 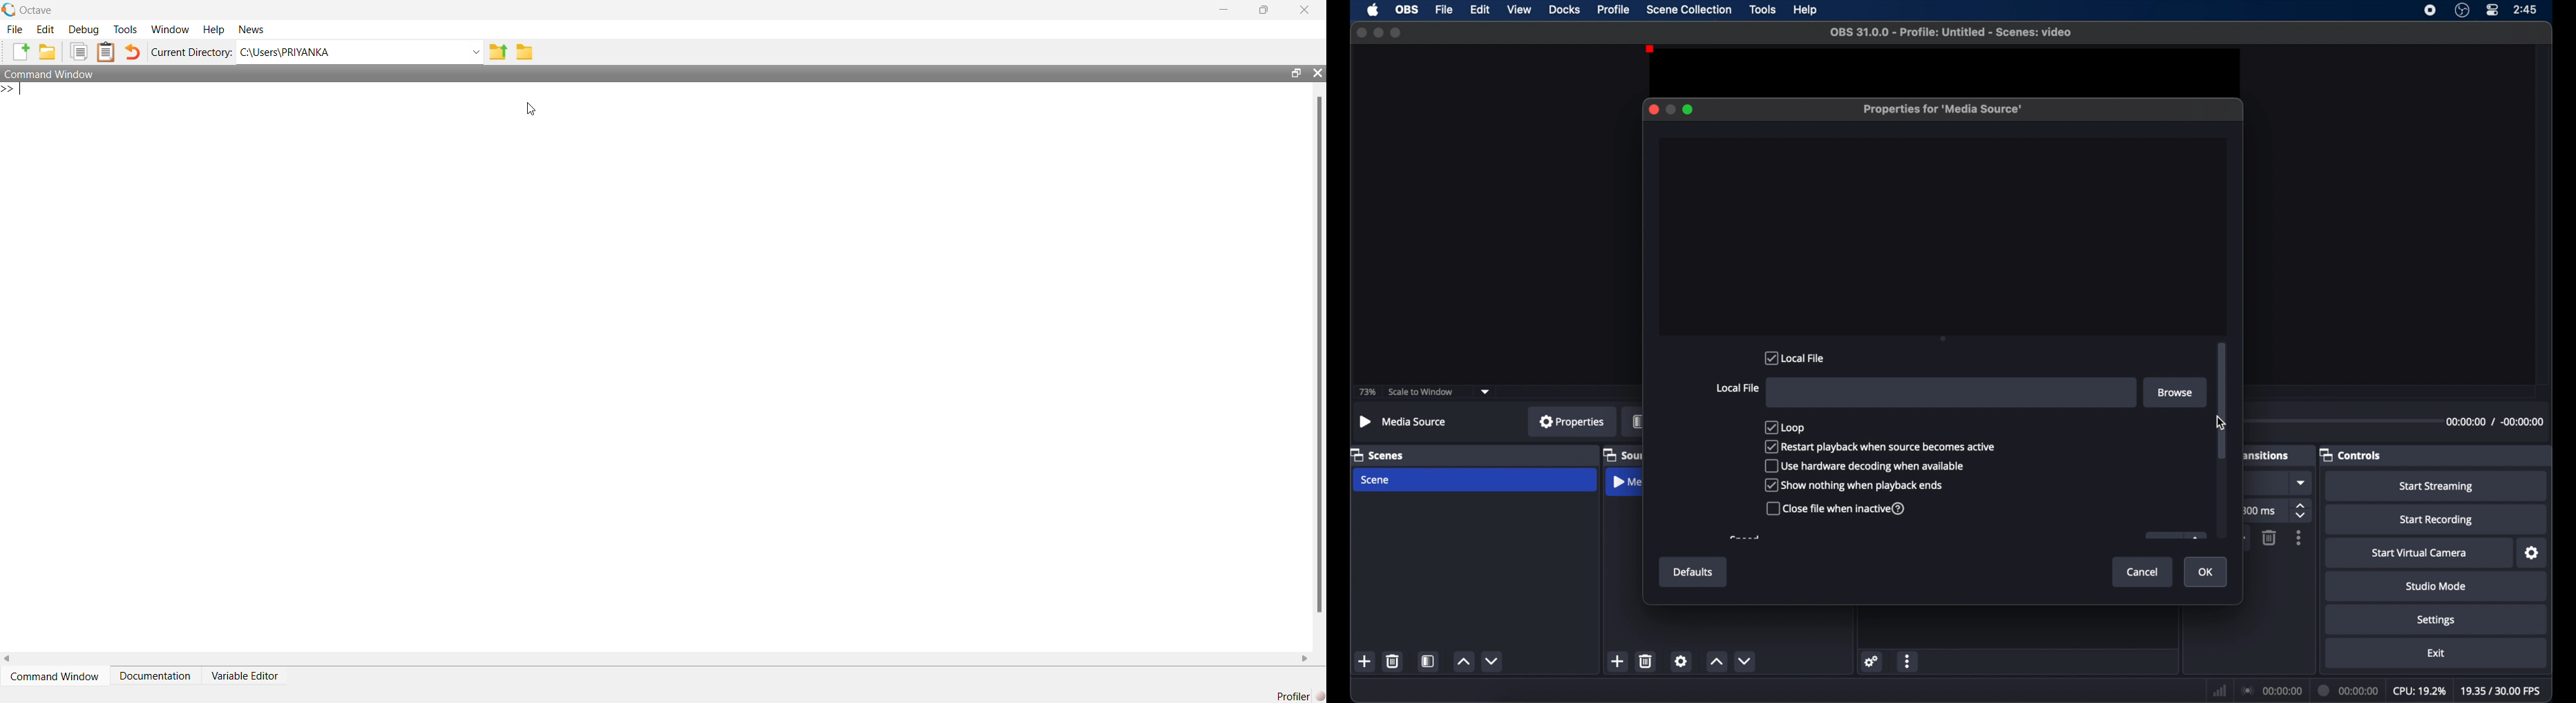 I want to click on local file, so click(x=1737, y=388).